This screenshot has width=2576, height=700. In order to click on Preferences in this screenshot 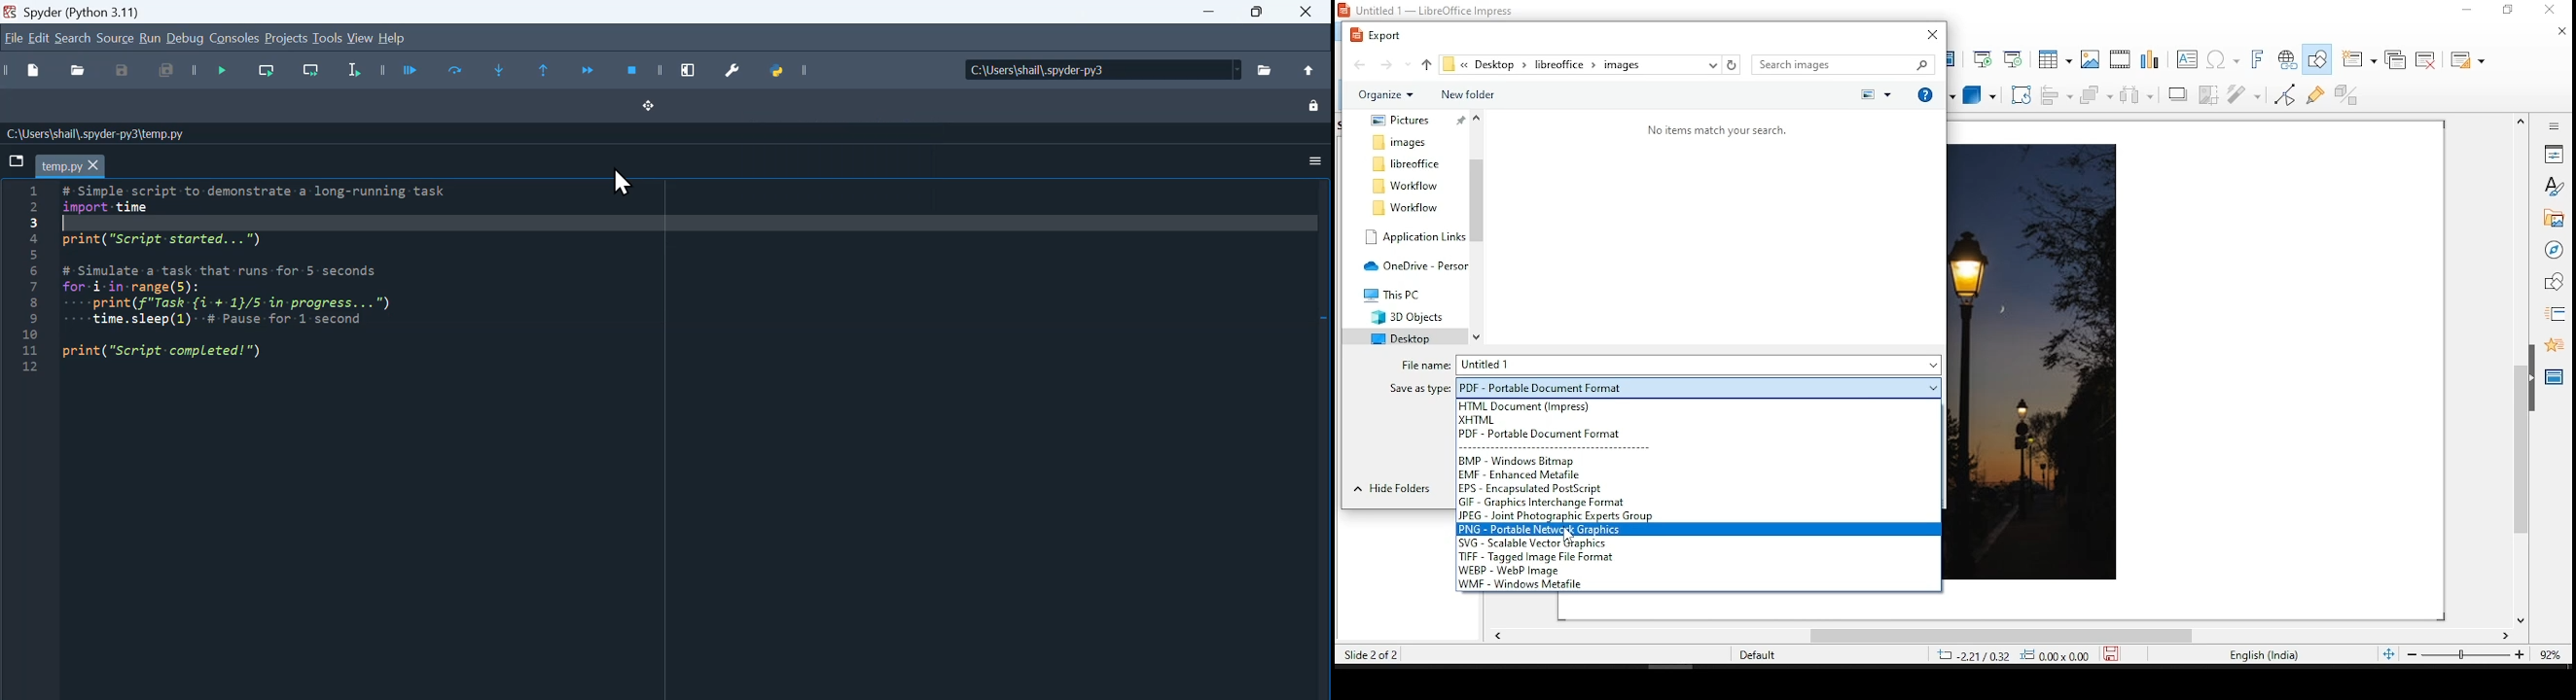, I will do `click(737, 69)`.